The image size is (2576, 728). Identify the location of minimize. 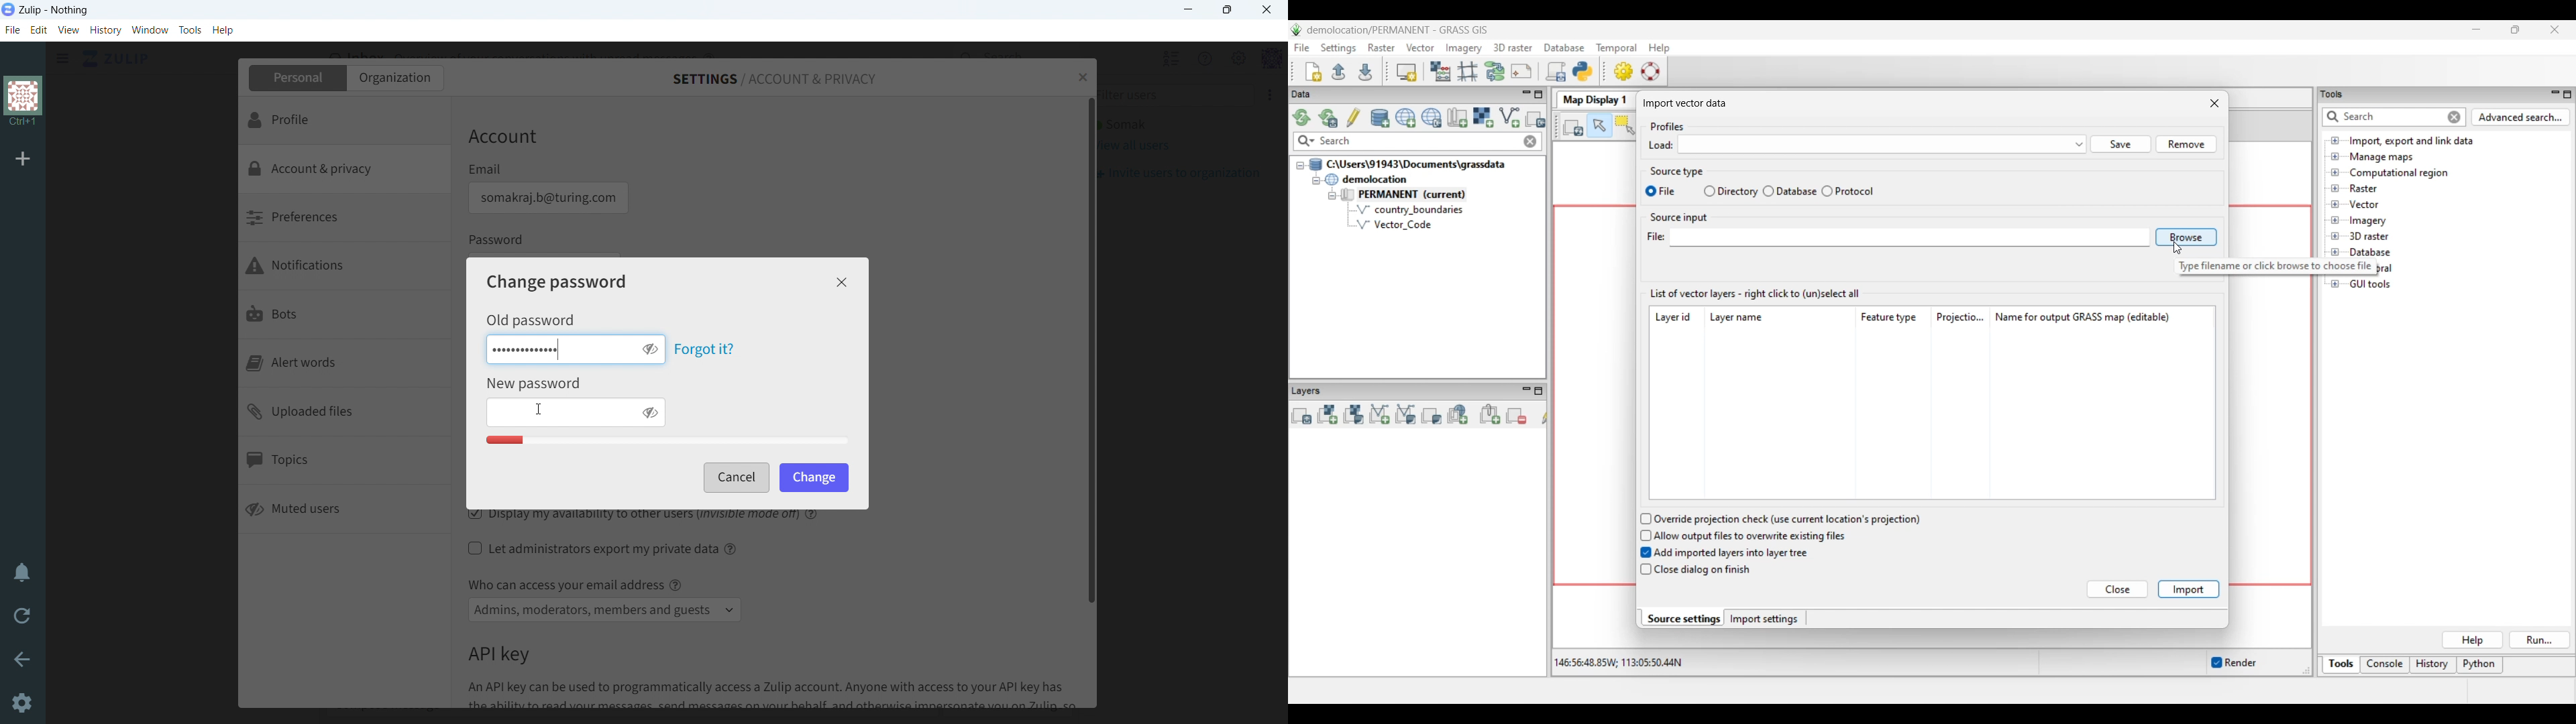
(1189, 10).